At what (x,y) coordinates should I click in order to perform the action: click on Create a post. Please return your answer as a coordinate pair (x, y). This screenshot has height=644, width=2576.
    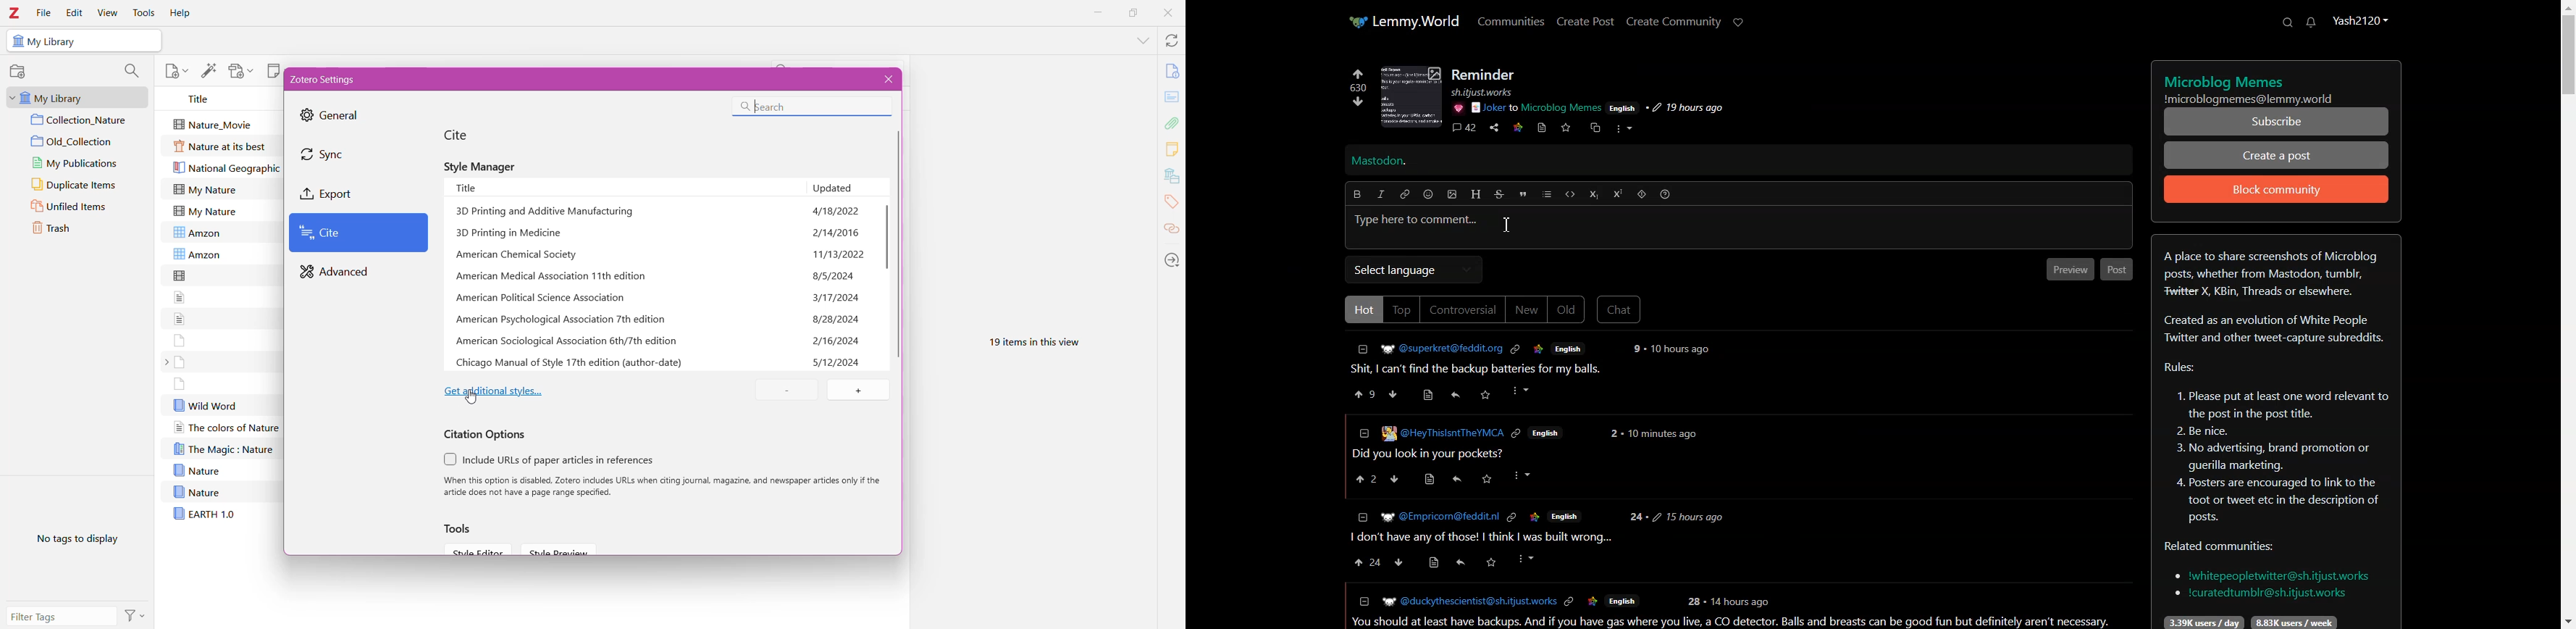
    Looking at the image, I should click on (2277, 154).